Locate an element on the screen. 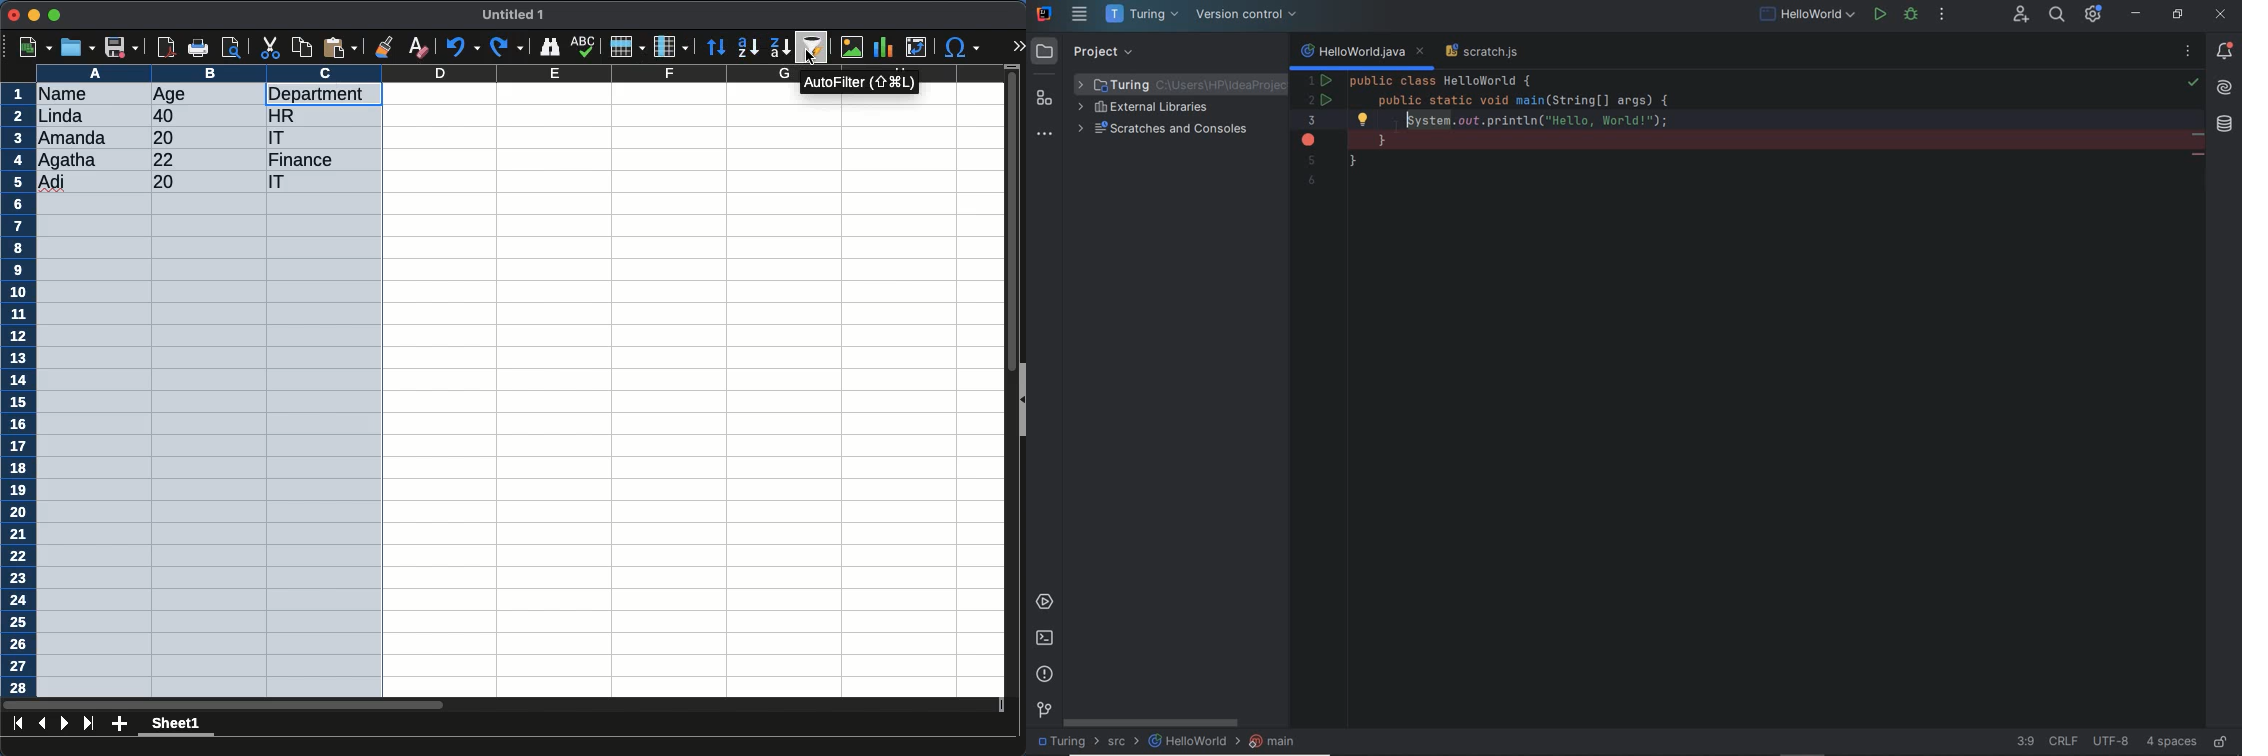  system name is located at coordinates (1044, 14).